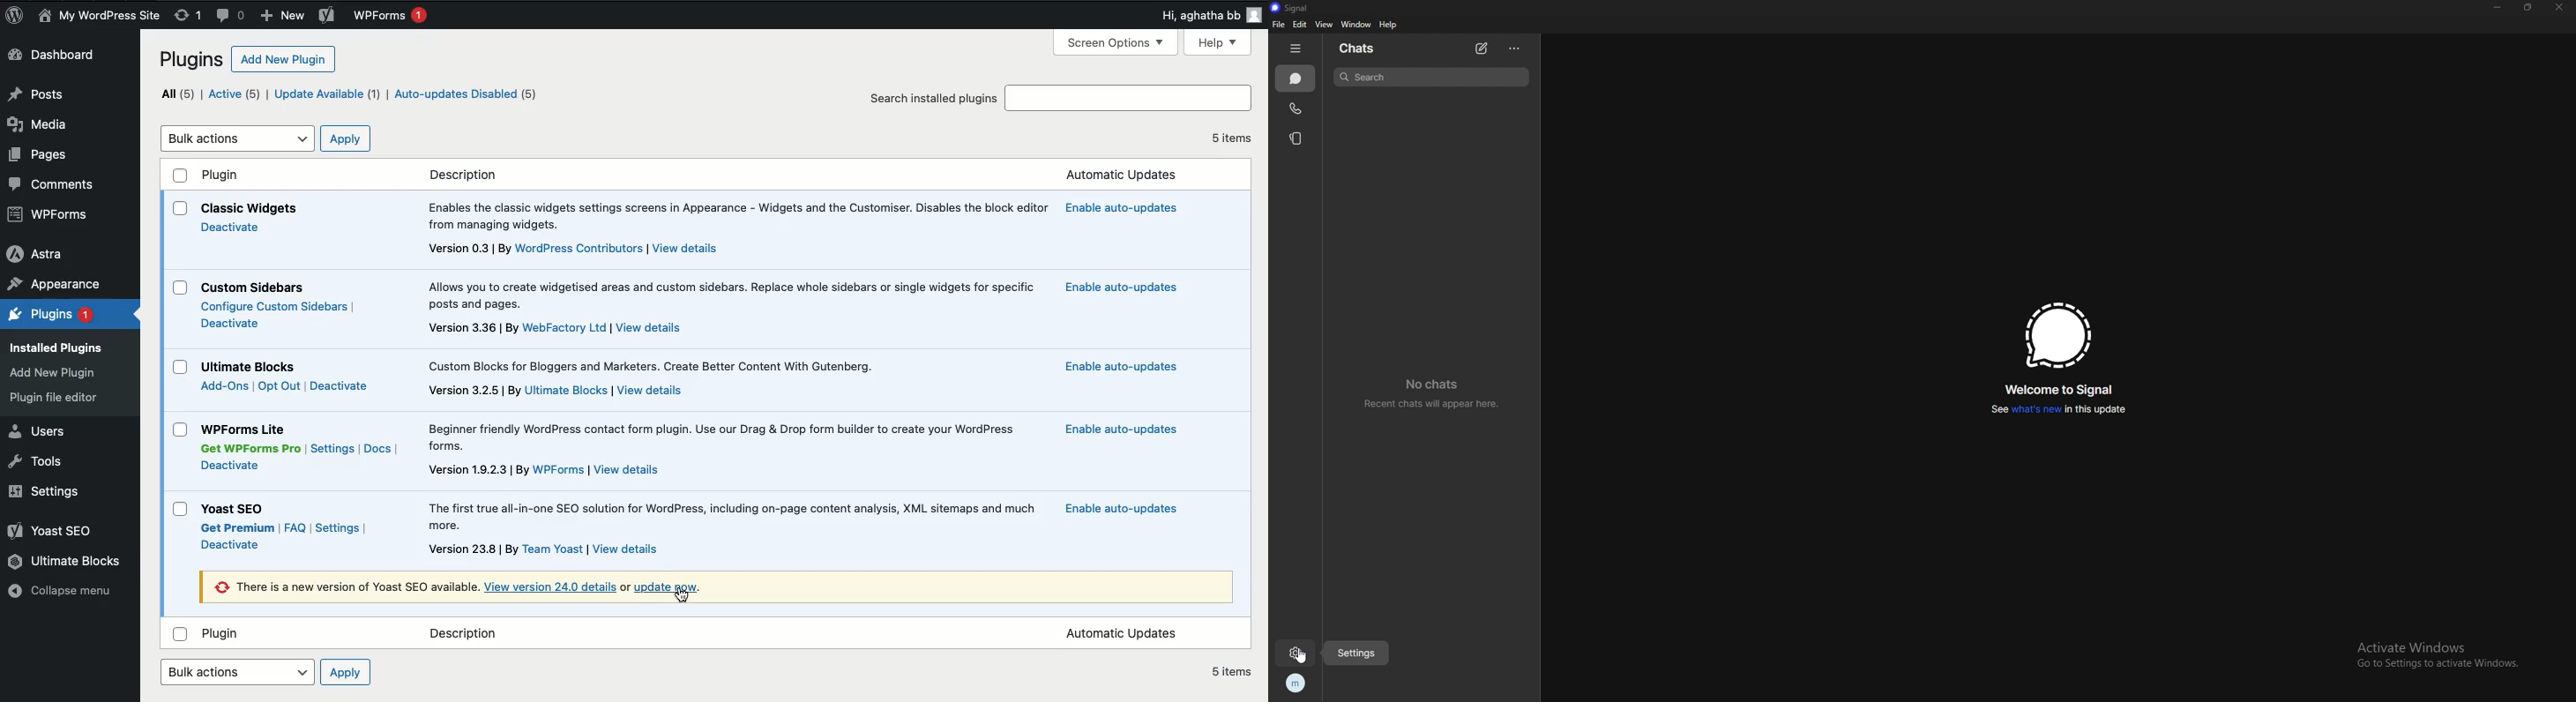 This screenshot has width=2576, height=728. What do you see at coordinates (38, 253) in the screenshot?
I see `Astra` at bounding box center [38, 253].